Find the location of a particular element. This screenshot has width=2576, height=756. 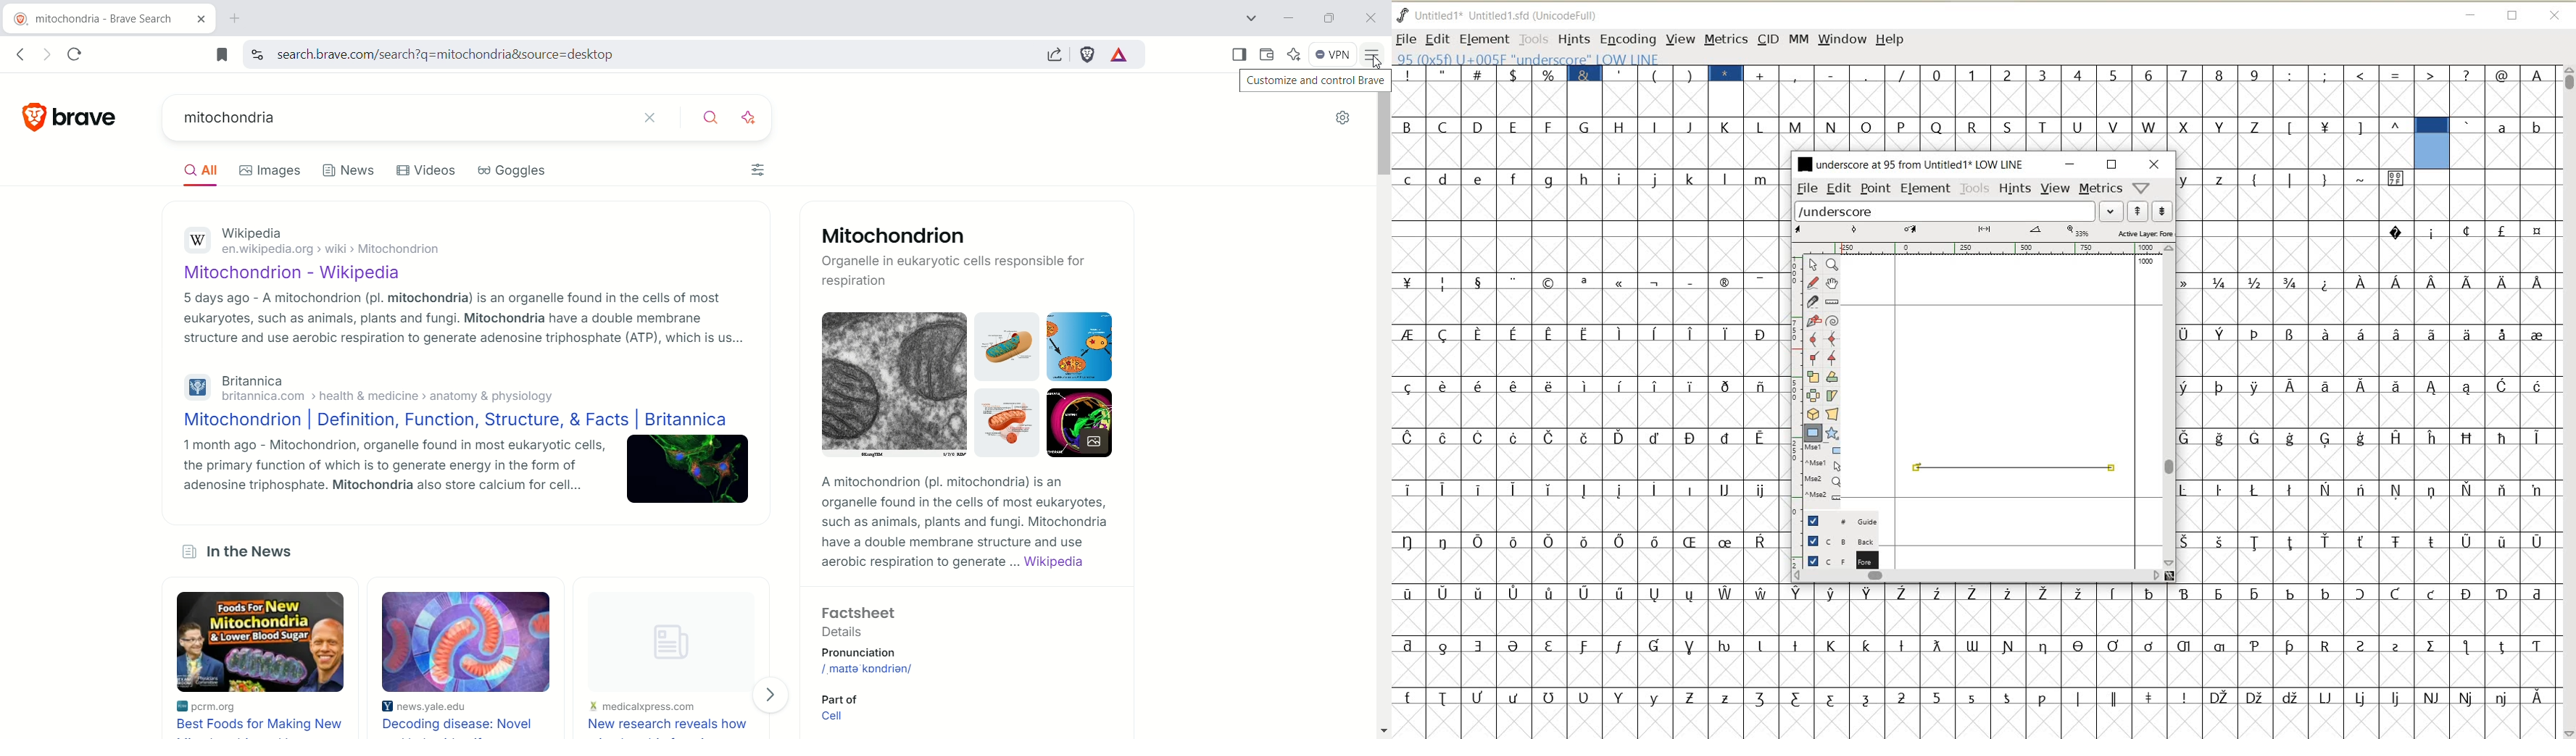

cursor events on the opened outline window is located at coordinates (1823, 473).